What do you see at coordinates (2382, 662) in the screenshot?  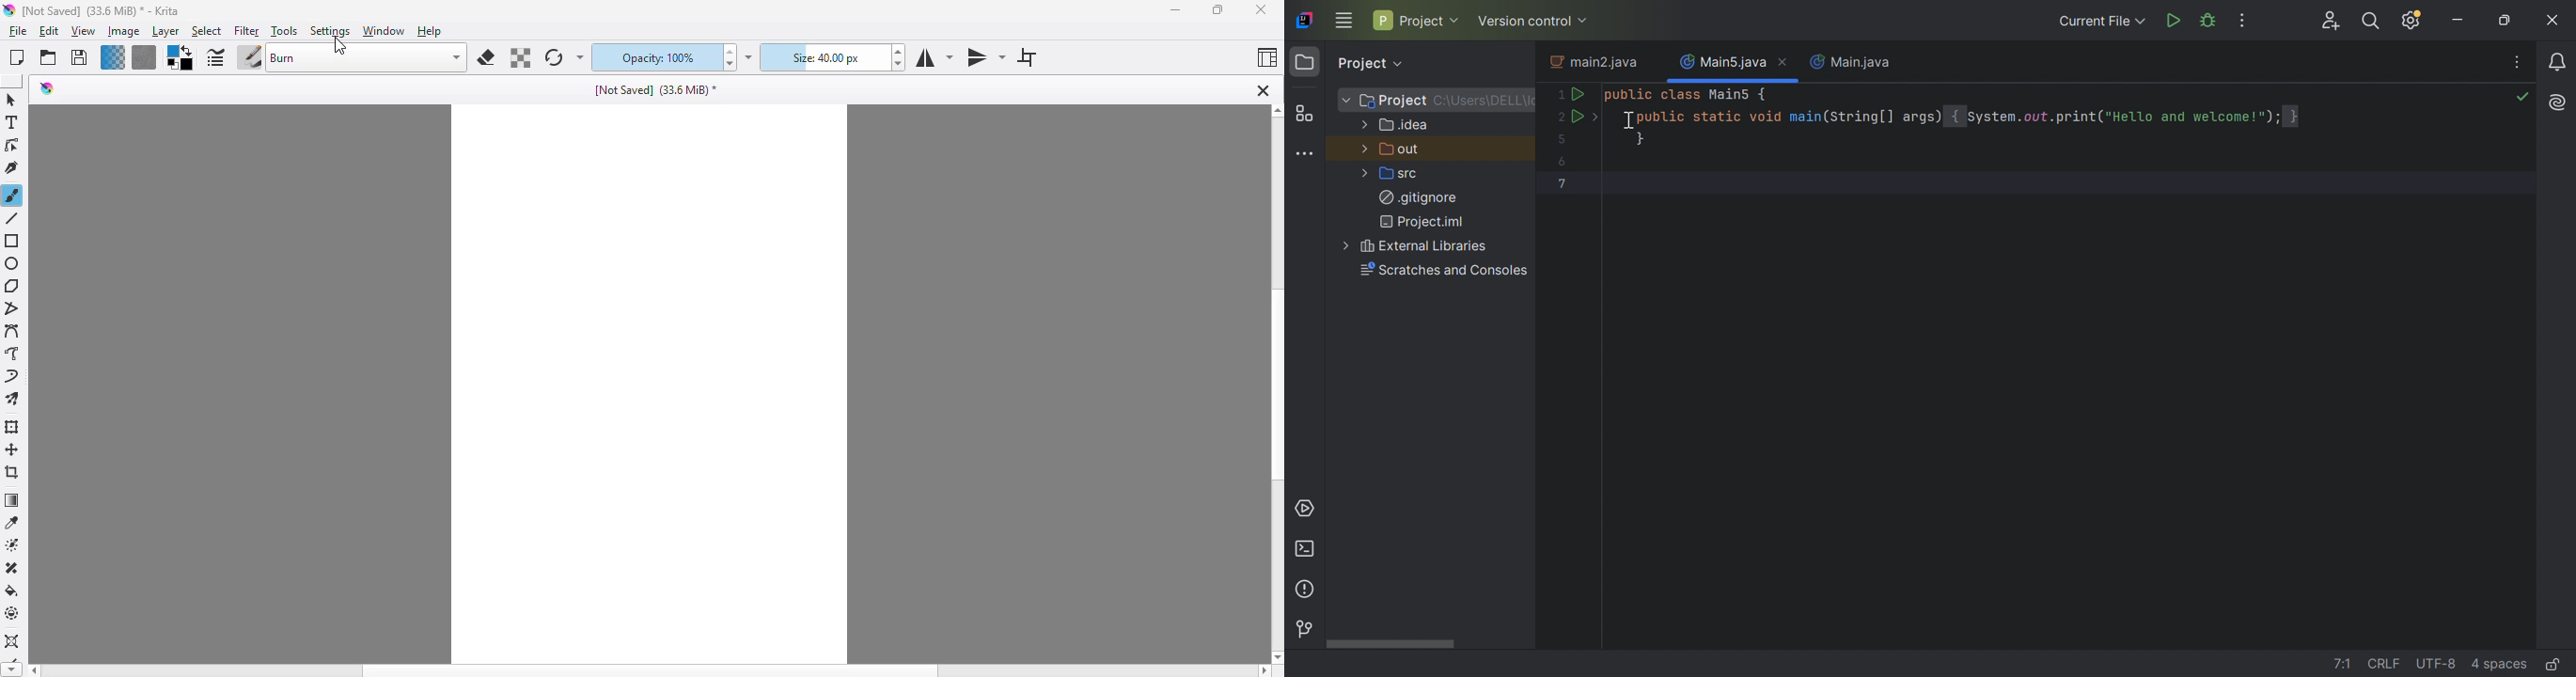 I see `CRLF` at bounding box center [2382, 662].